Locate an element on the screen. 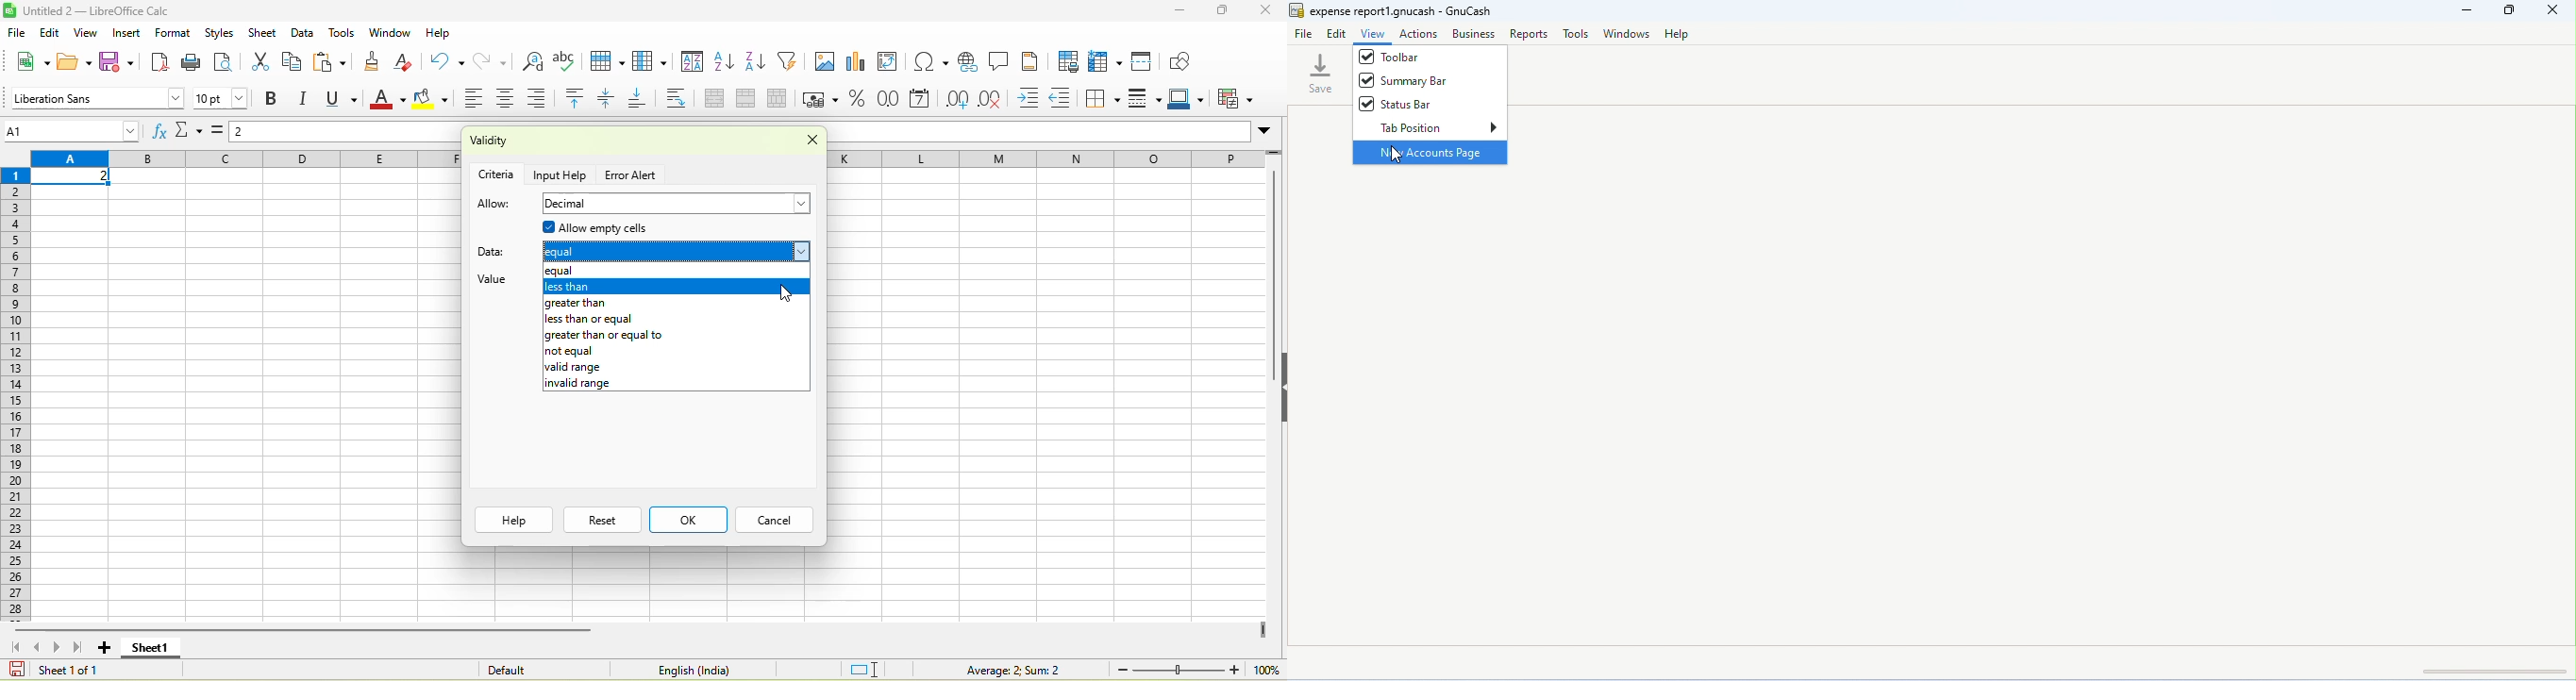  comment is located at coordinates (999, 61).